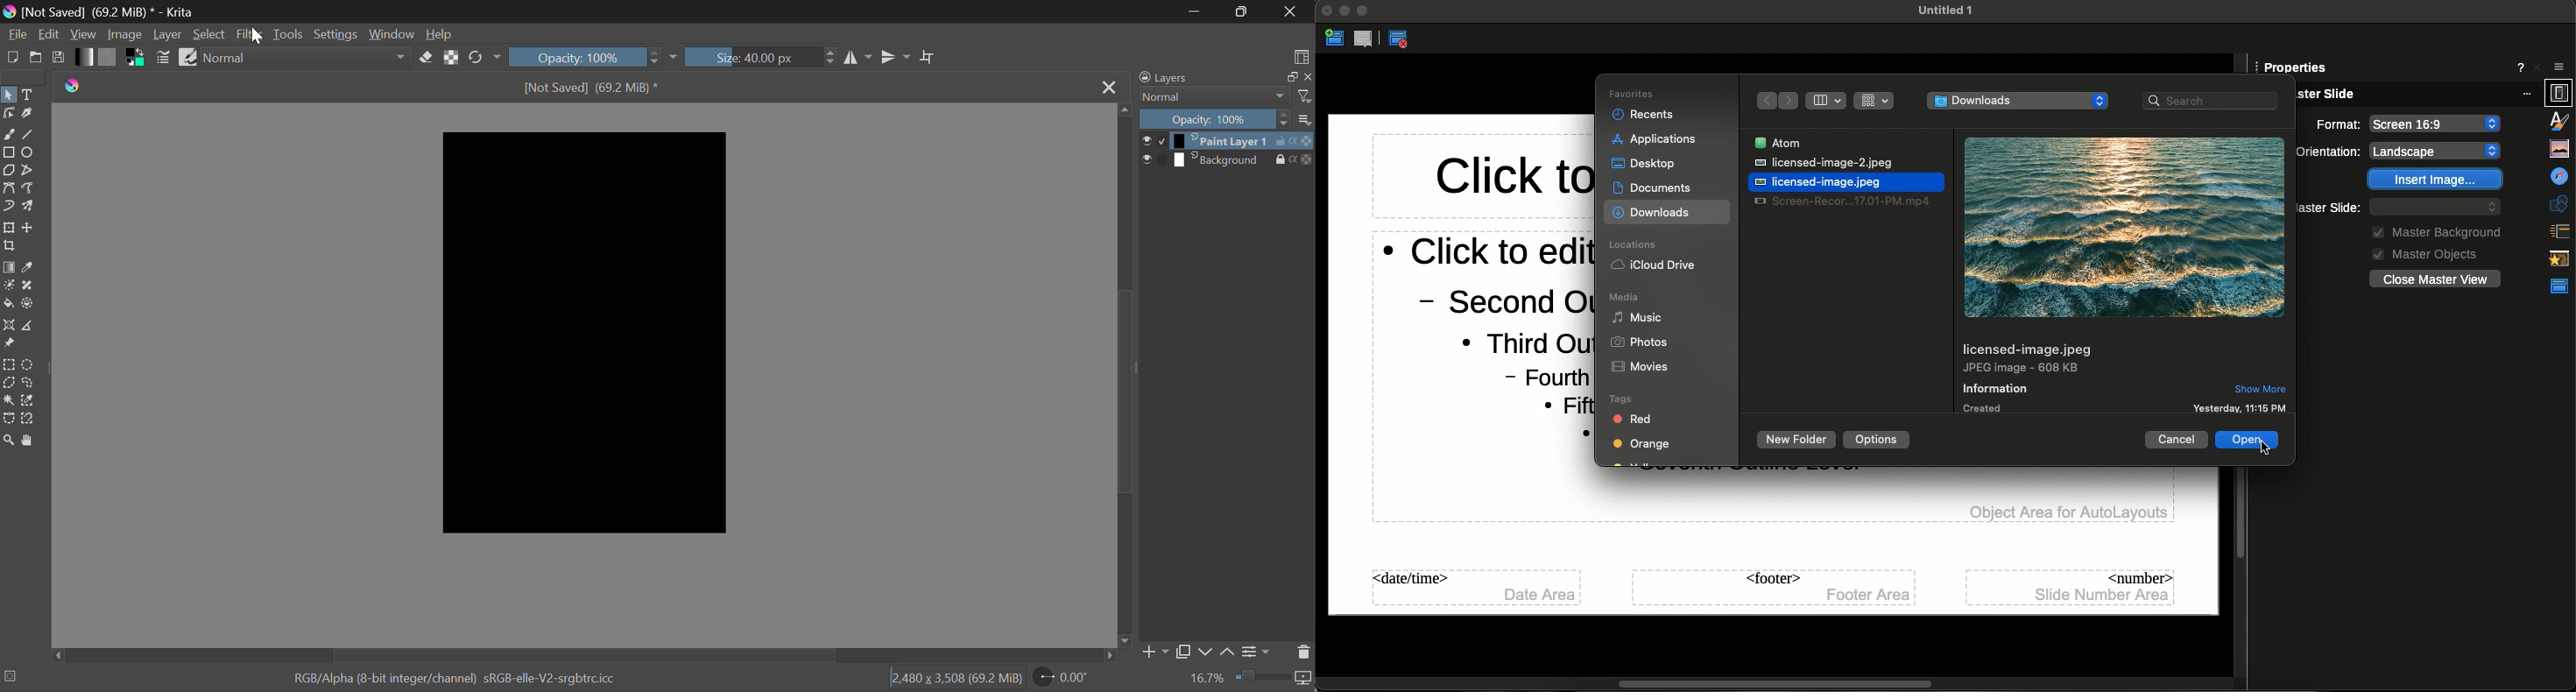 This screenshot has height=700, width=2576. Describe the element at coordinates (1817, 181) in the screenshot. I see `File` at that location.